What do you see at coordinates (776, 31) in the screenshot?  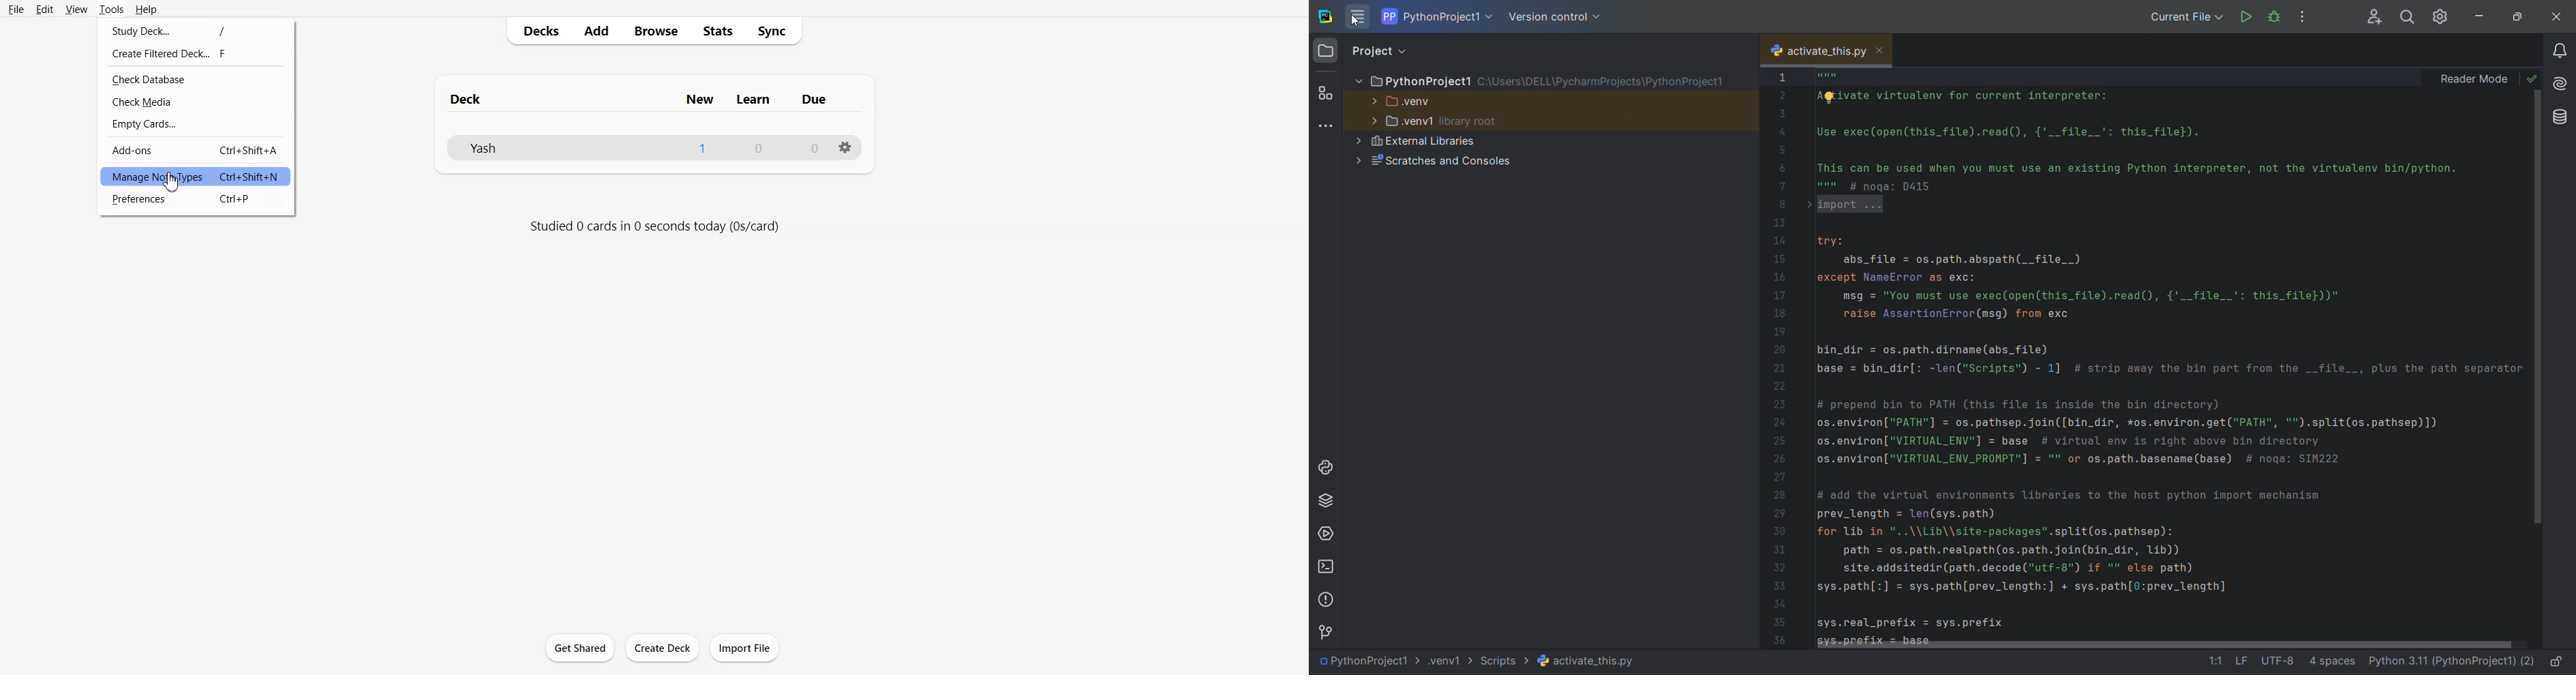 I see `Sync` at bounding box center [776, 31].